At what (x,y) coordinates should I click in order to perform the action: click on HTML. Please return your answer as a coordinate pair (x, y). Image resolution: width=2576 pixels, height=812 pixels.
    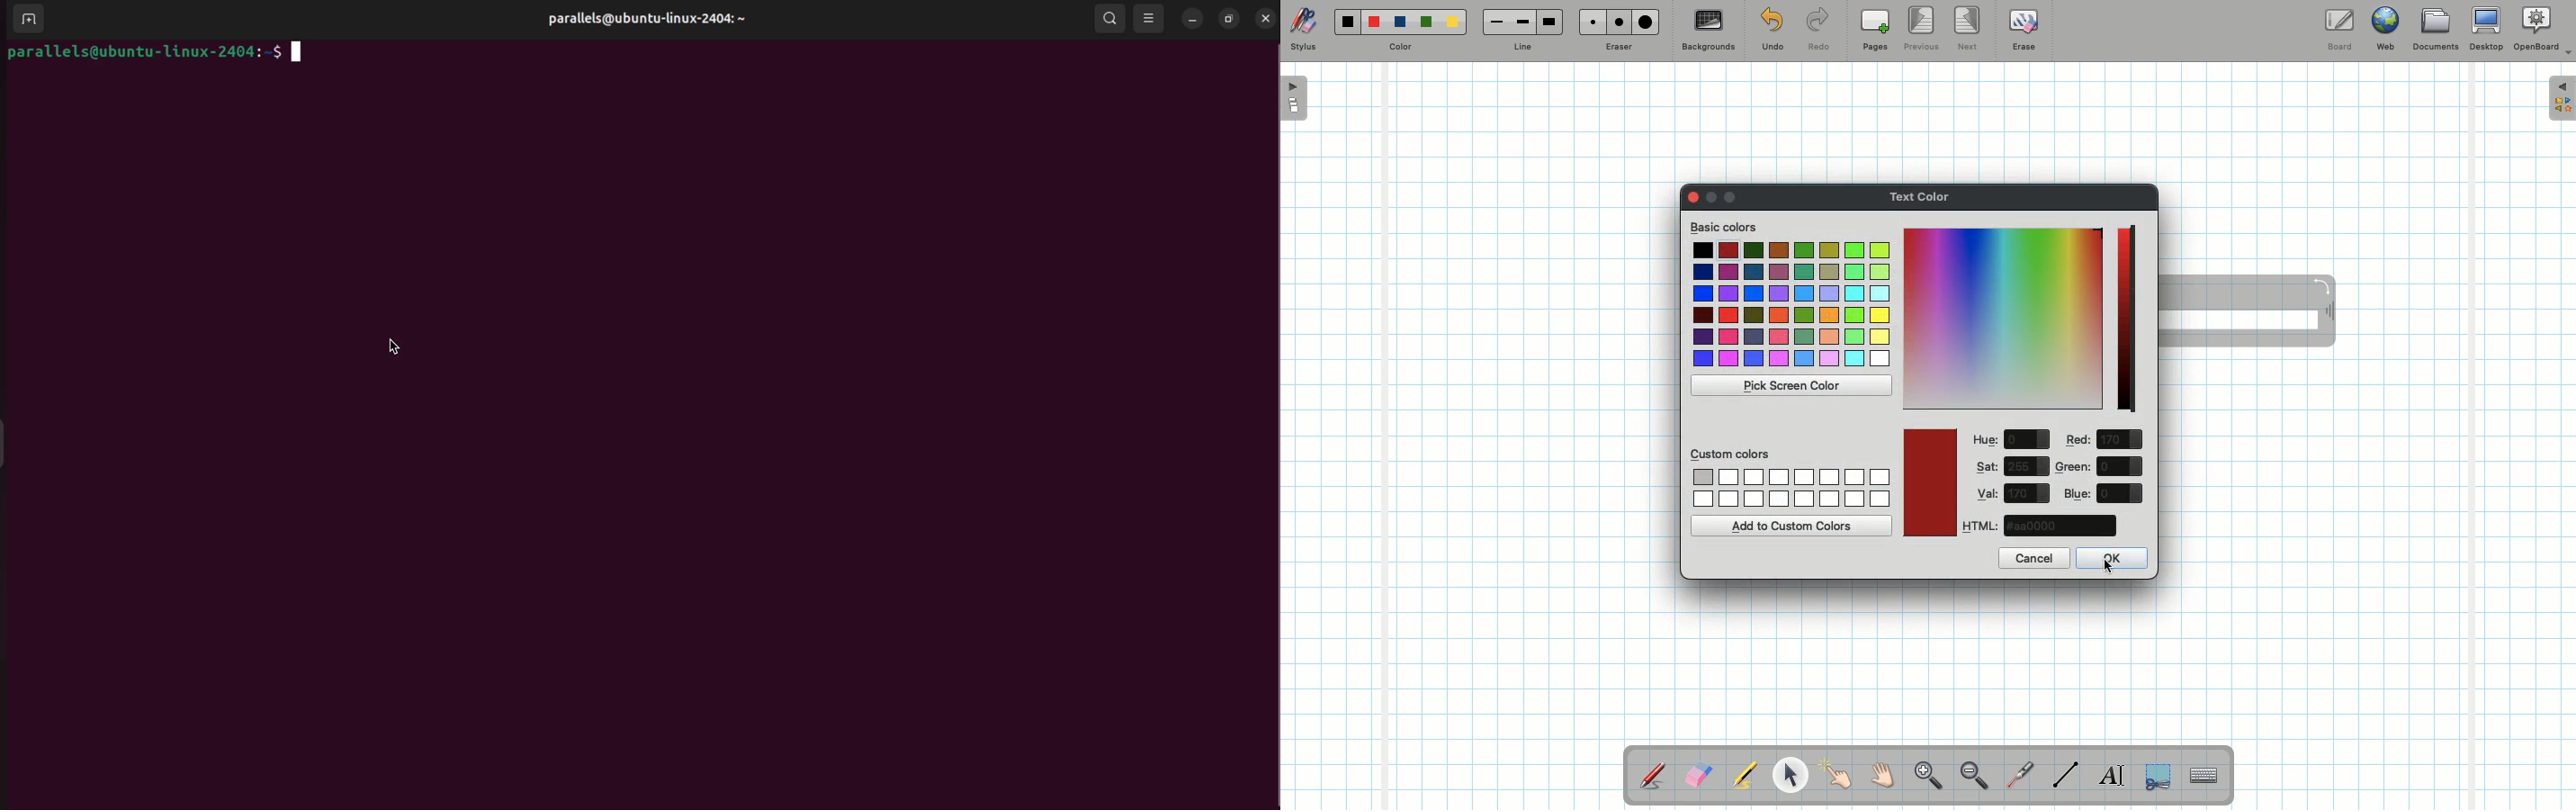
    Looking at the image, I should click on (1981, 526).